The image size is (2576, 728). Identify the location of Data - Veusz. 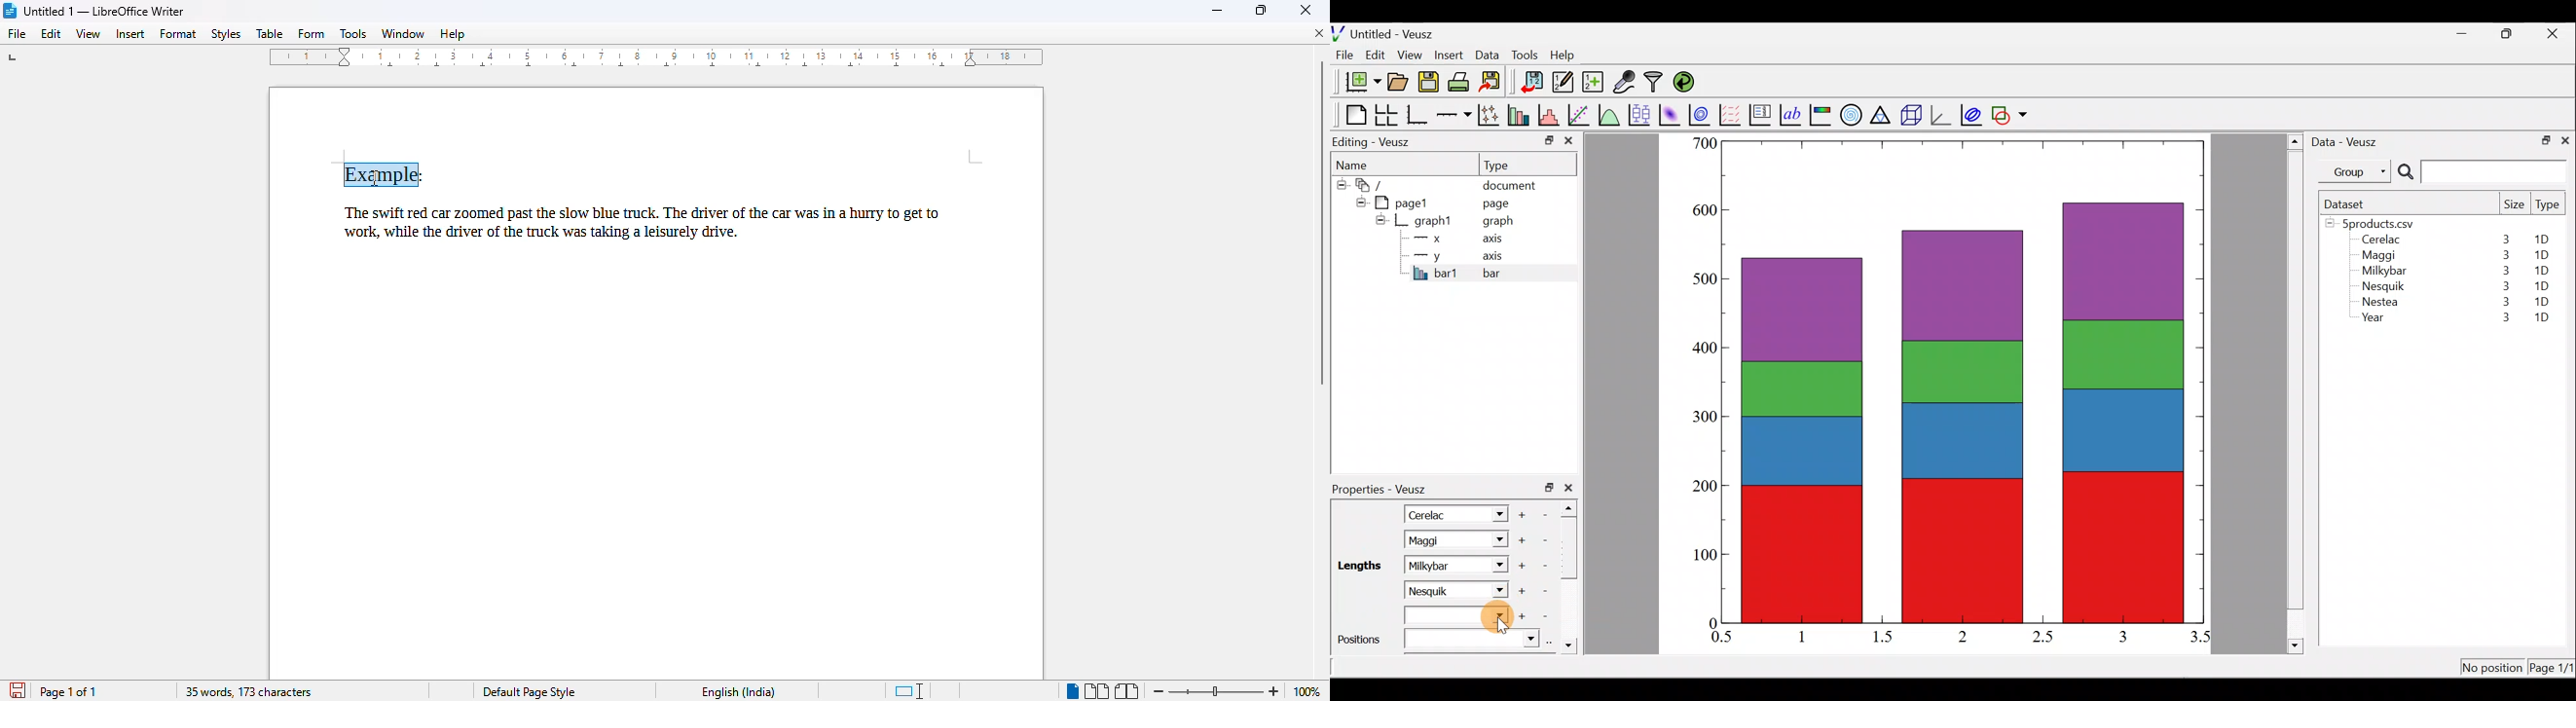
(2348, 140).